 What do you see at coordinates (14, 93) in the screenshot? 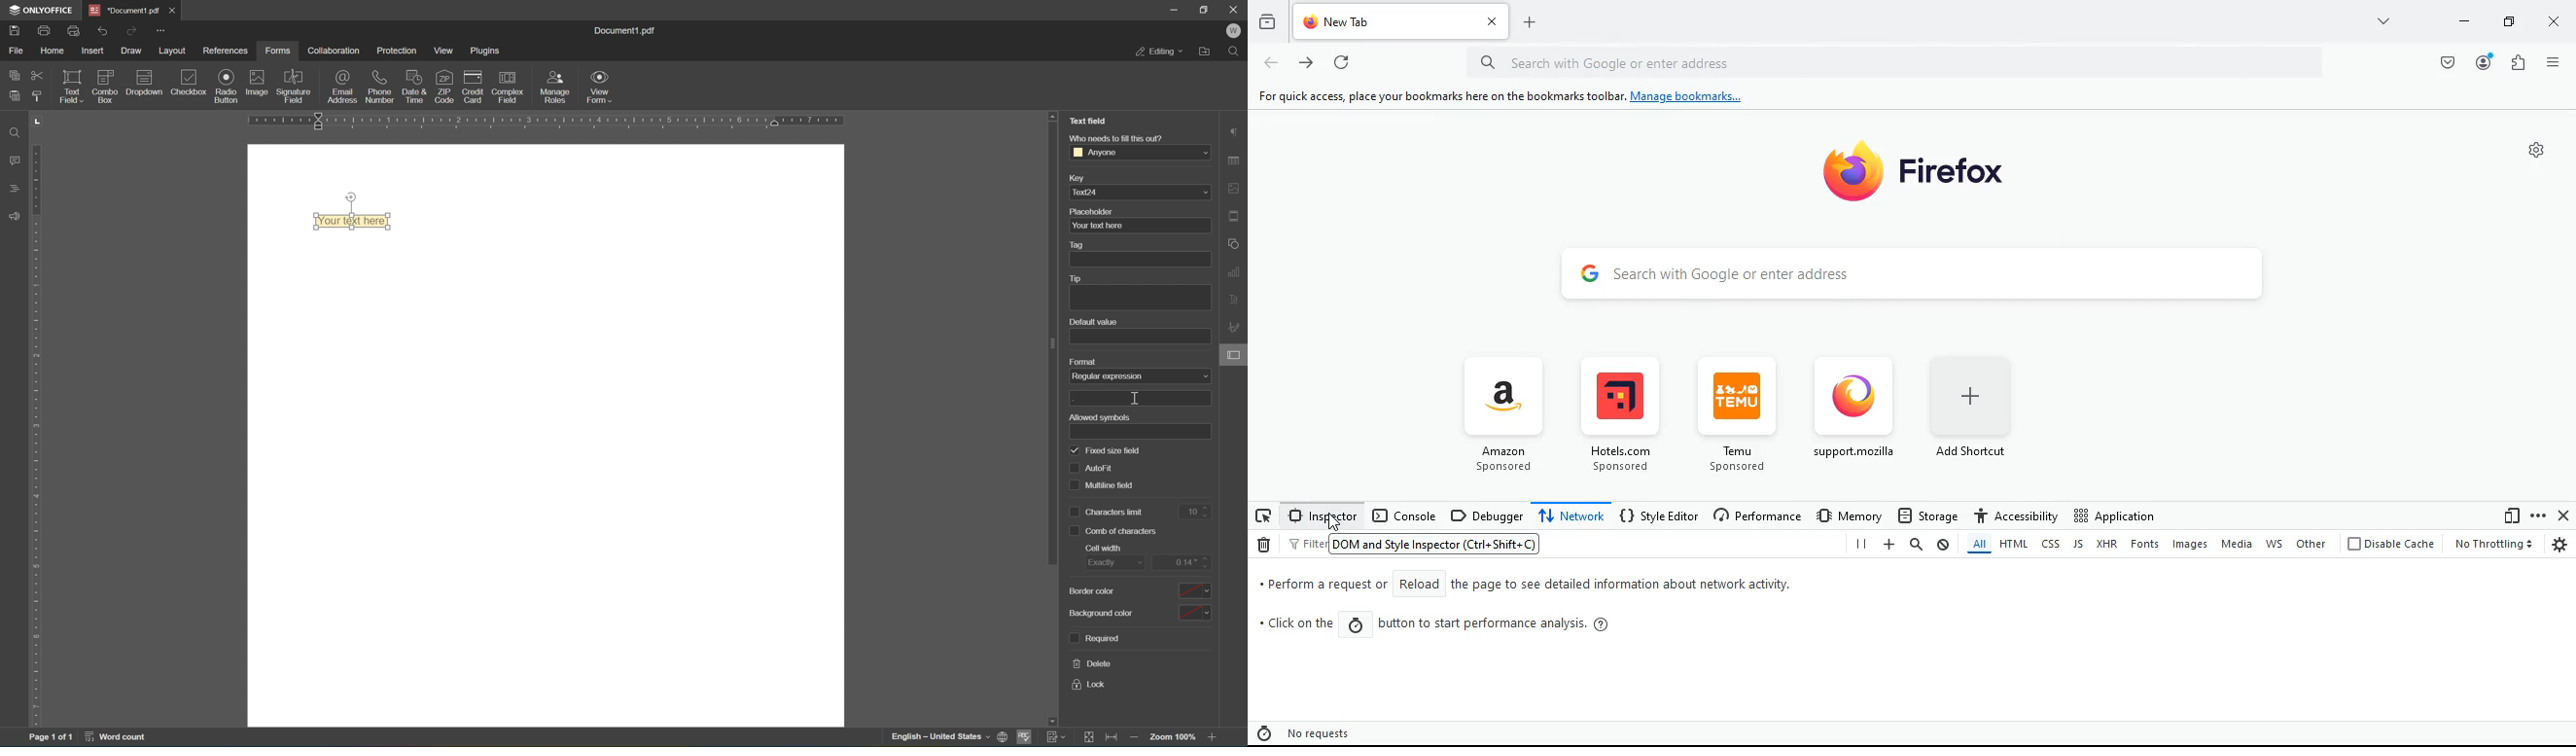
I see `paste` at bounding box center [14, 93].